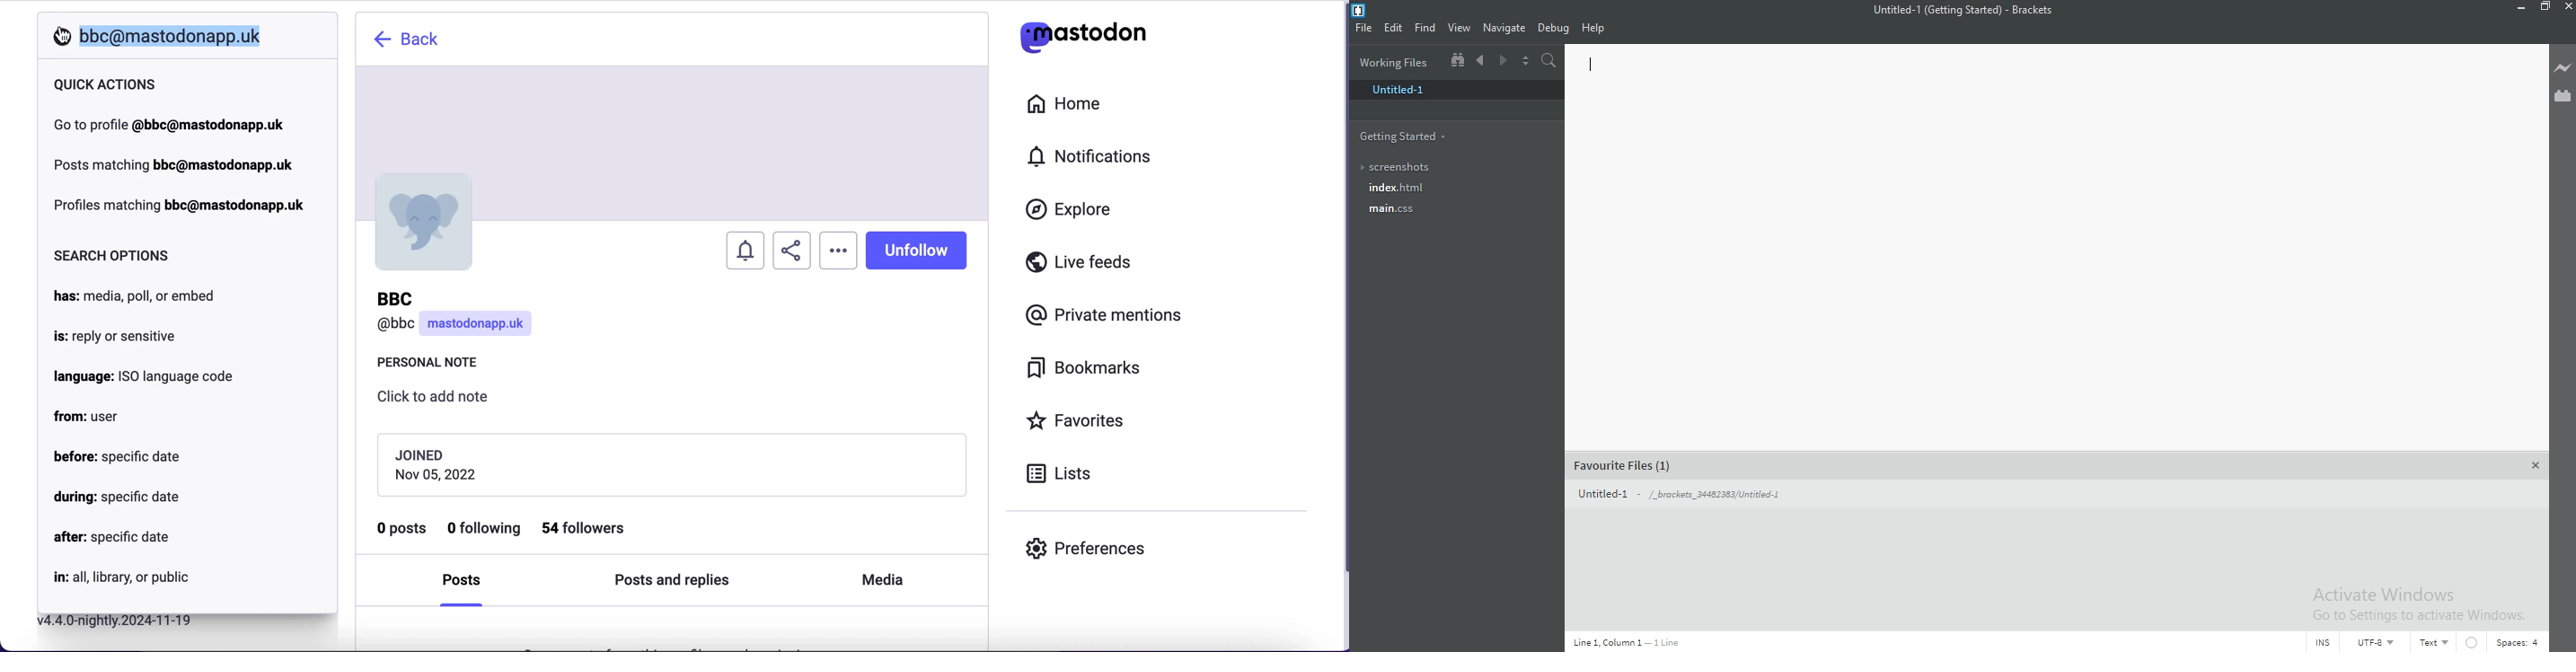 The image size is (2576, 672). I want to click on Working files, so click(1393, 63).